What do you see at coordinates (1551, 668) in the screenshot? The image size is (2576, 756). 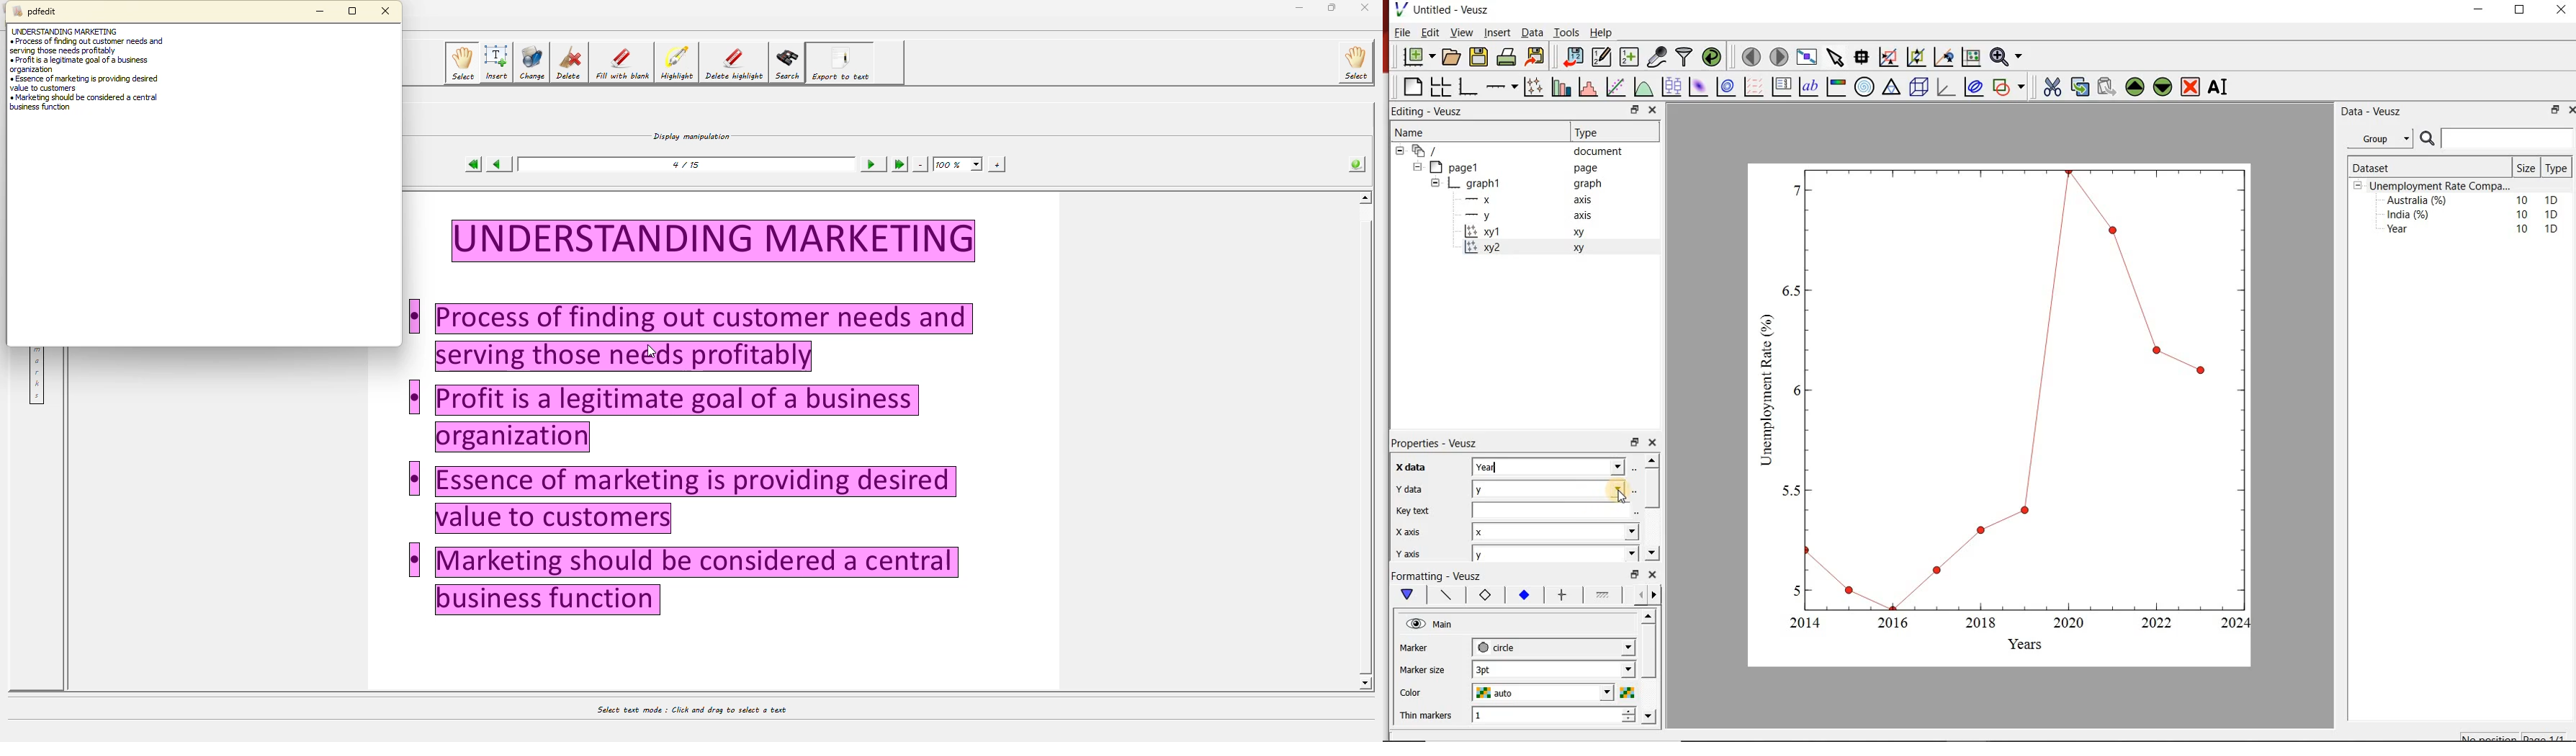 I see `1 pt` at bounding box center [1551, 668].